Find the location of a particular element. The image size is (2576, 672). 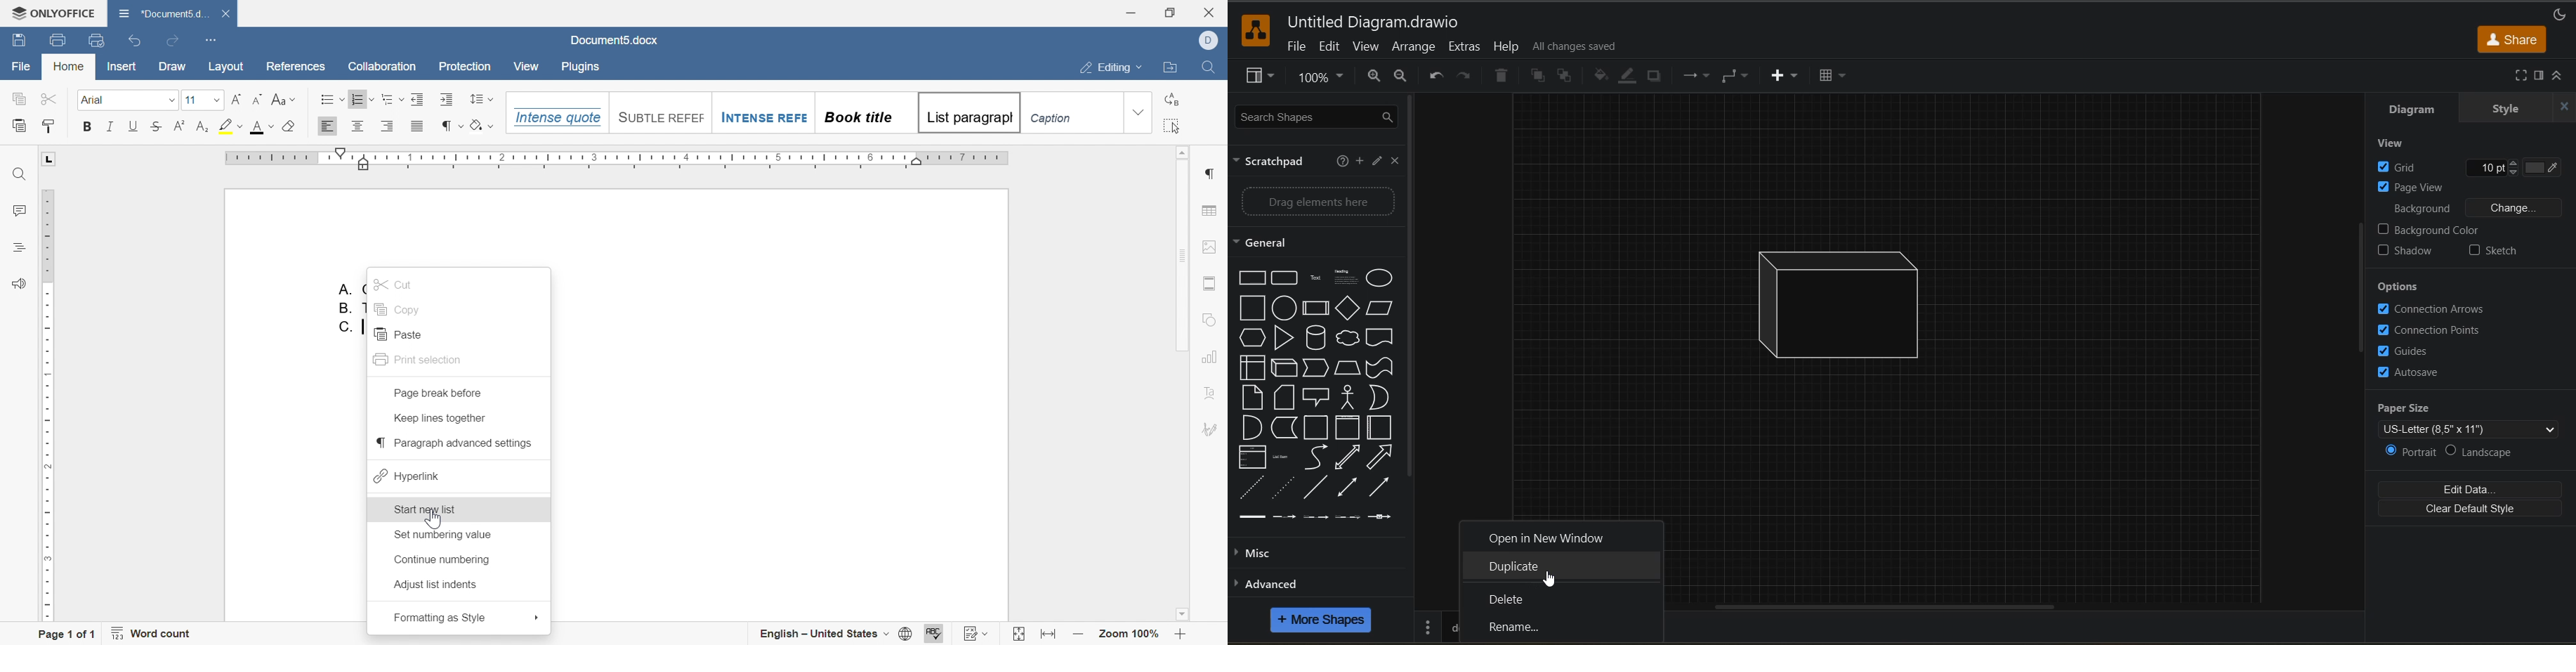

add is located at coordinates (1358, 162).